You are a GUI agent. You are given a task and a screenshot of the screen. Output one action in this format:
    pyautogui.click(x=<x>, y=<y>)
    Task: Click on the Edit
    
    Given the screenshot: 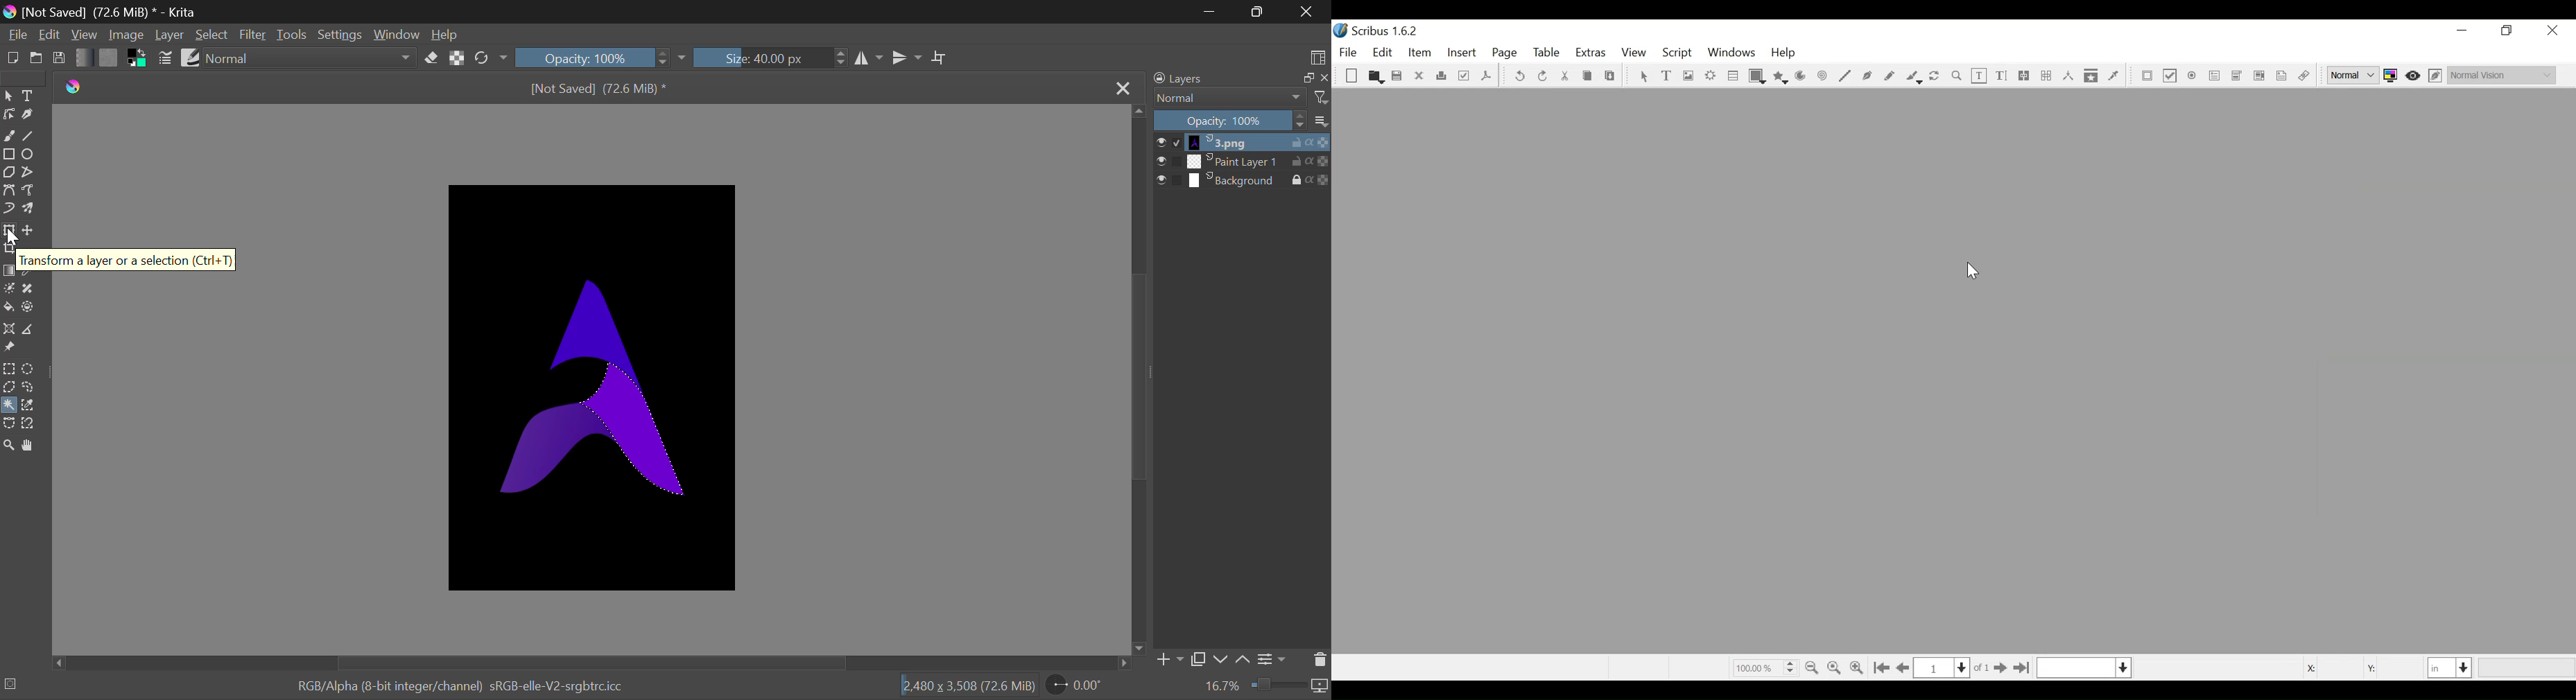 What is the action you would take?
    pyautogui.click(x=51, y=35)
    